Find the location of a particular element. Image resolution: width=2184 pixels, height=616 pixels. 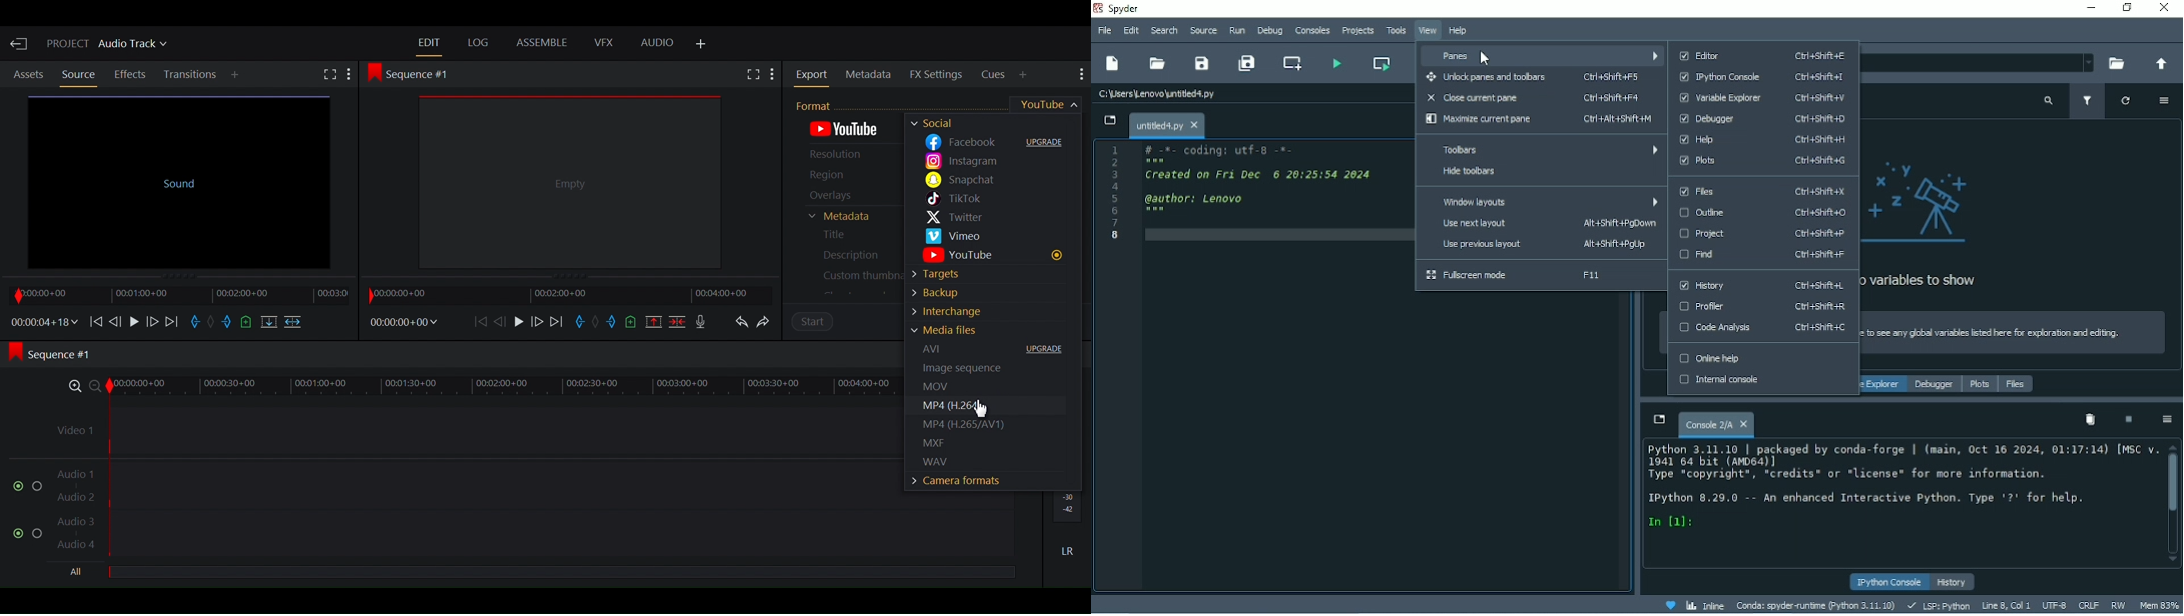

Youtube is located at coordinates (1042, 103).